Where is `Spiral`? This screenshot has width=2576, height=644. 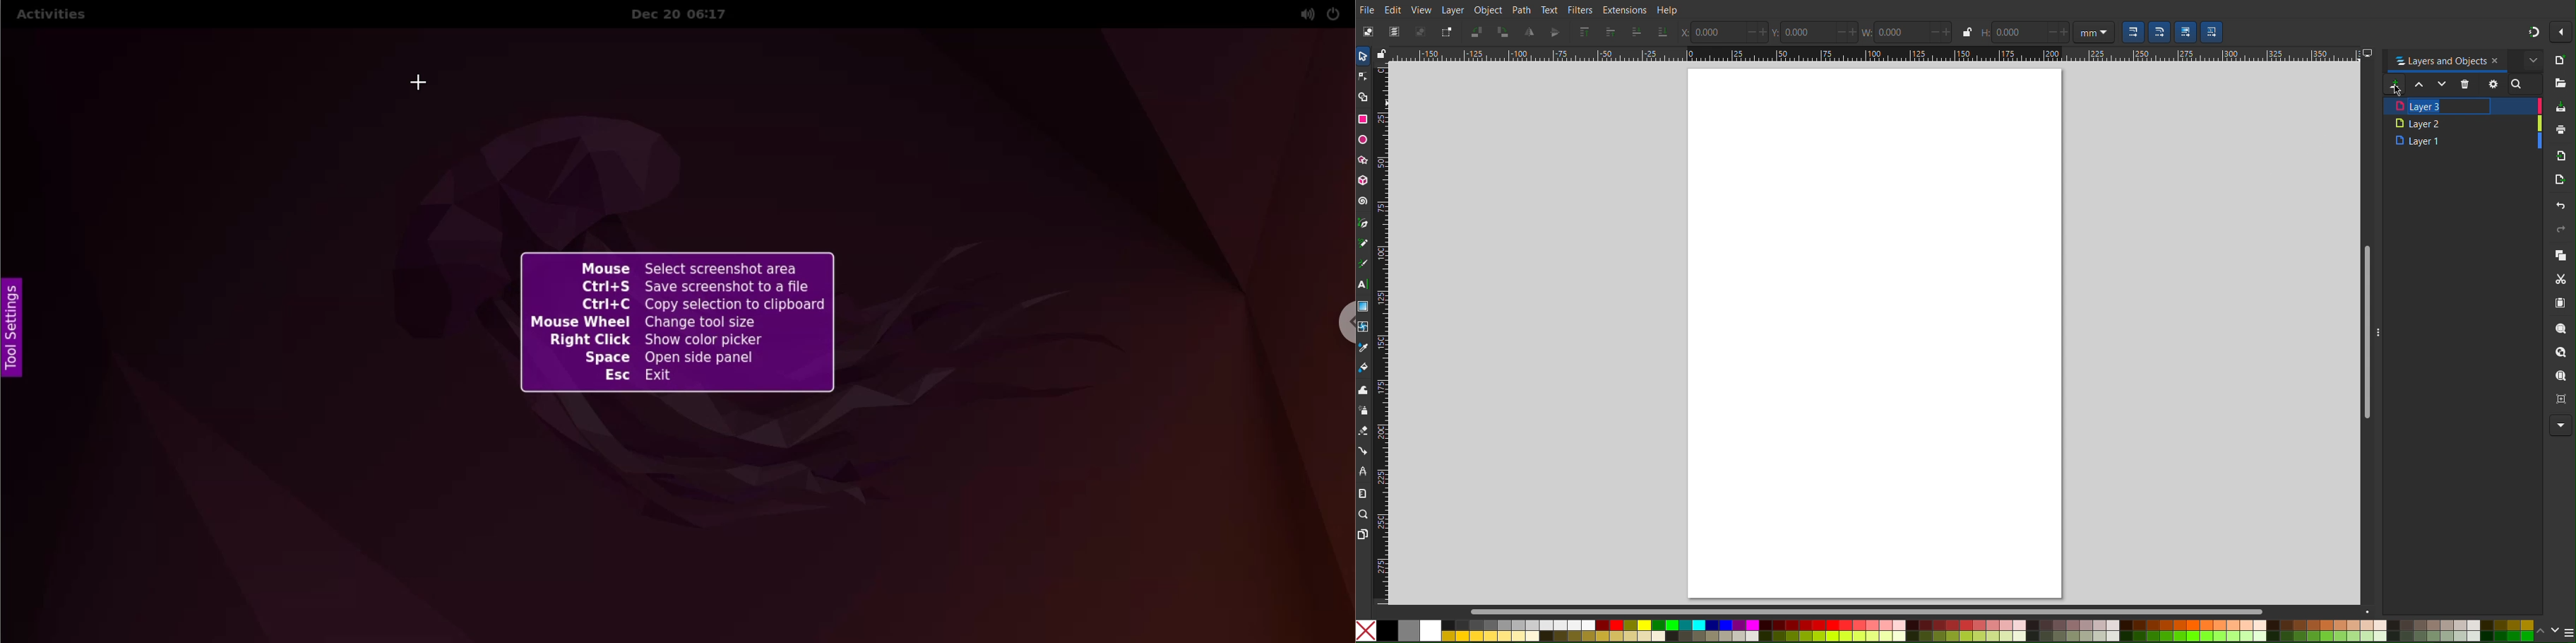
Spiral is located at coordinates (1364, 199).